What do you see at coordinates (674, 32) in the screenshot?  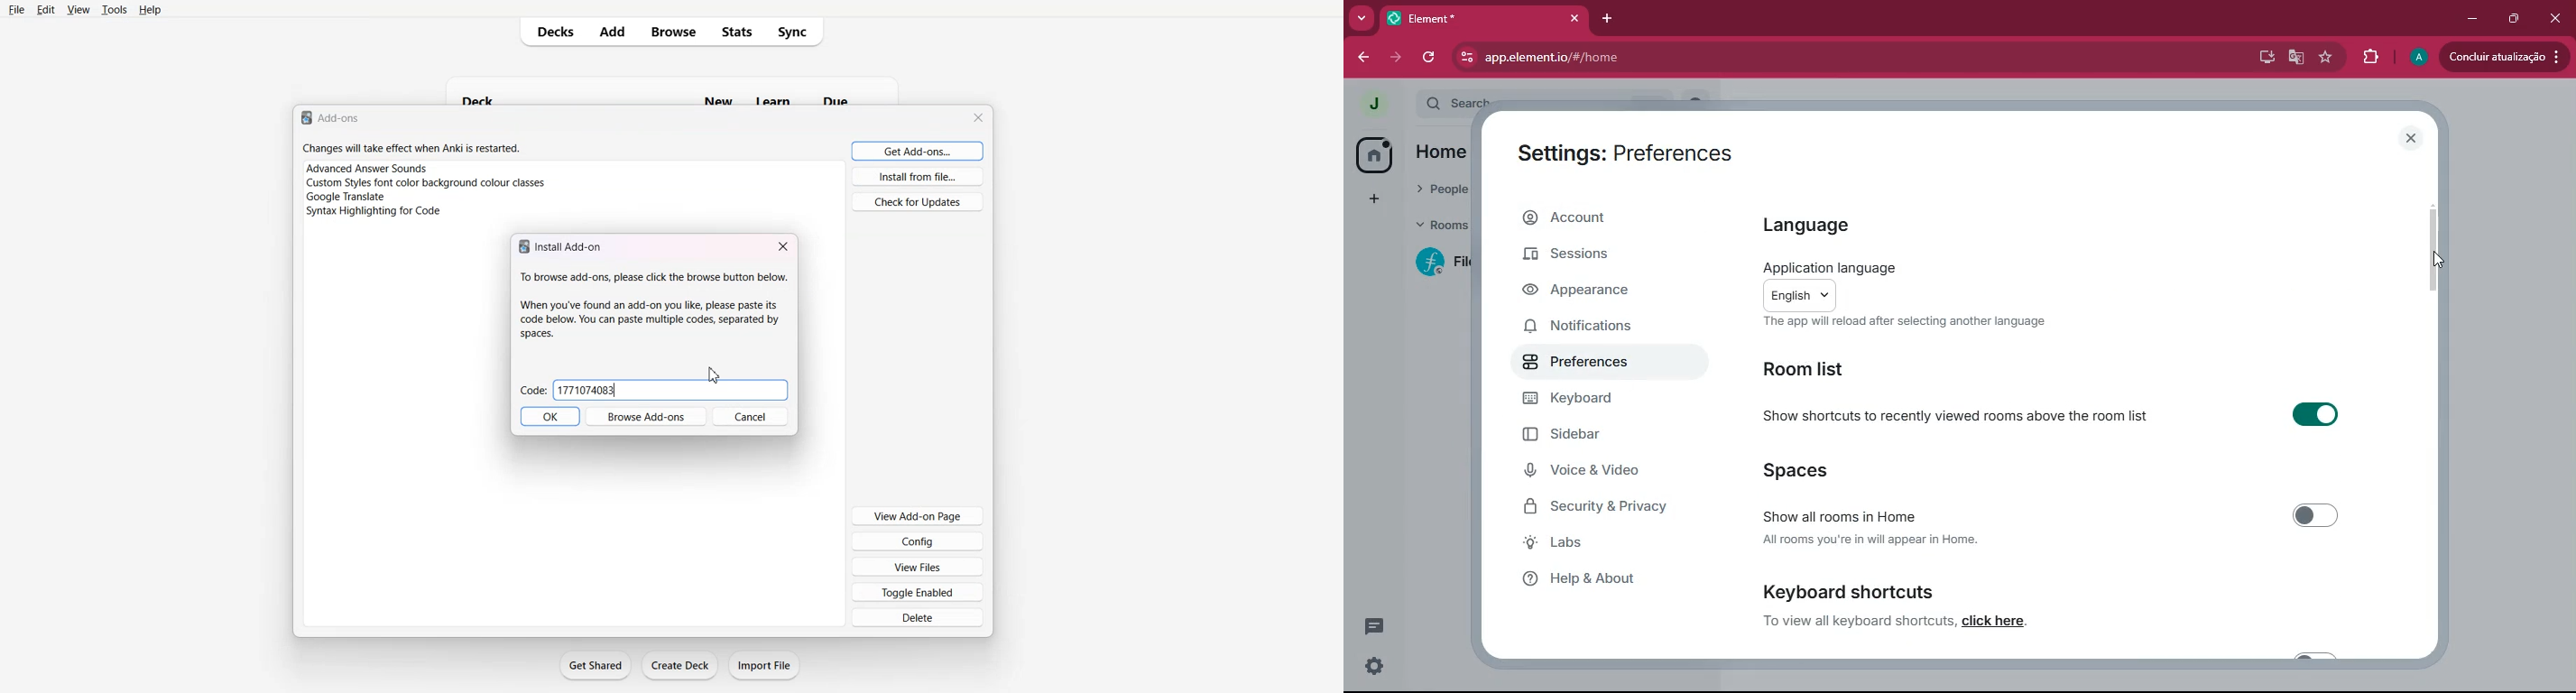 I see `Browse` at bounding box center [674, 32].